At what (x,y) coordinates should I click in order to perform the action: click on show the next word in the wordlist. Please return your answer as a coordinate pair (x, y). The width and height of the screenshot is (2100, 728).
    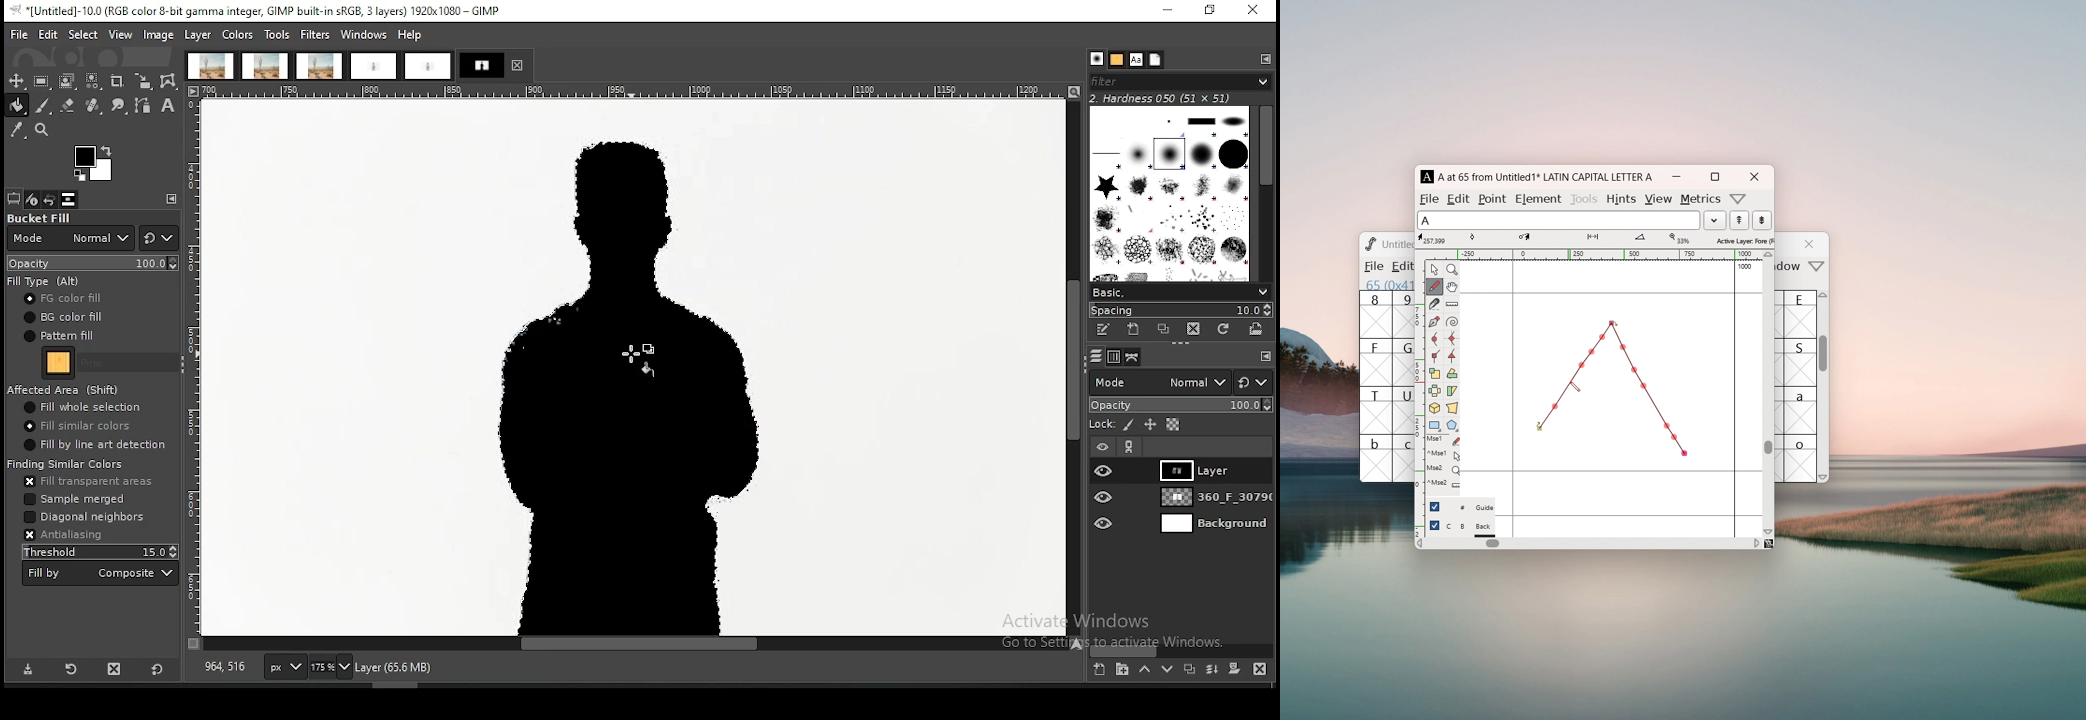
    Looking at the image, I should click on (1739, 221).